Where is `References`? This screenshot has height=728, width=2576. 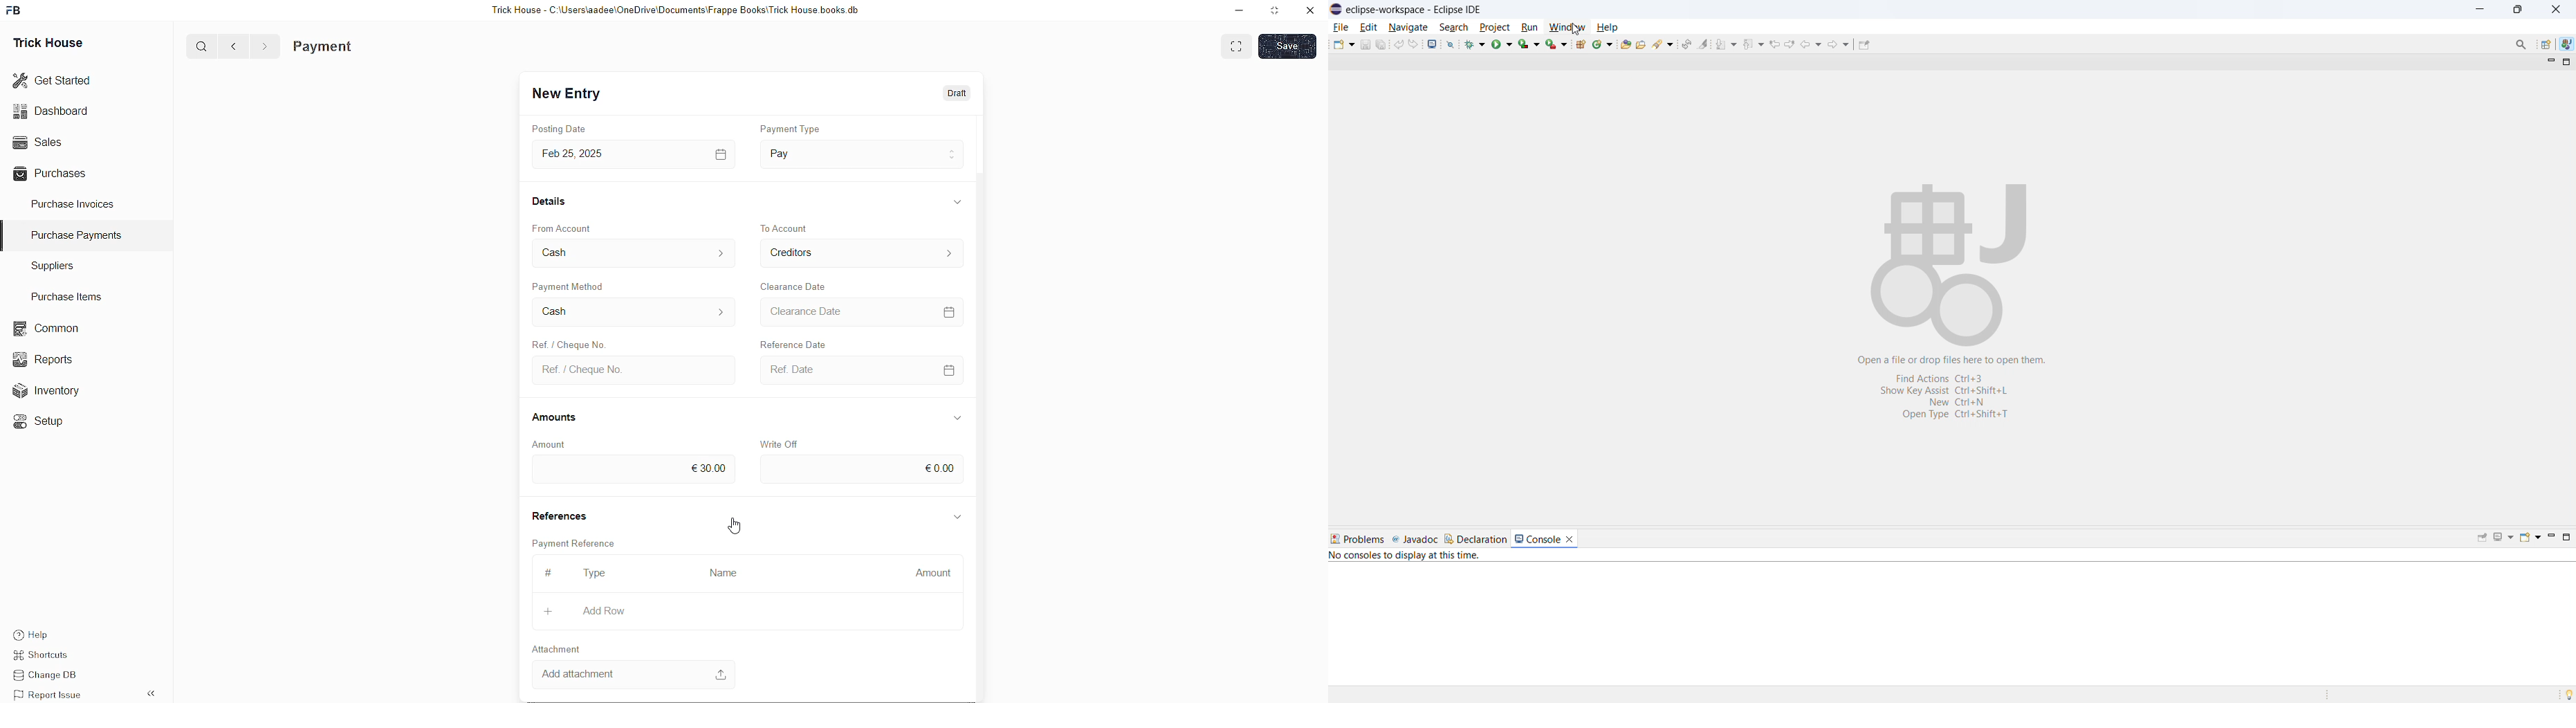 References is located at coordinates (562, 514).